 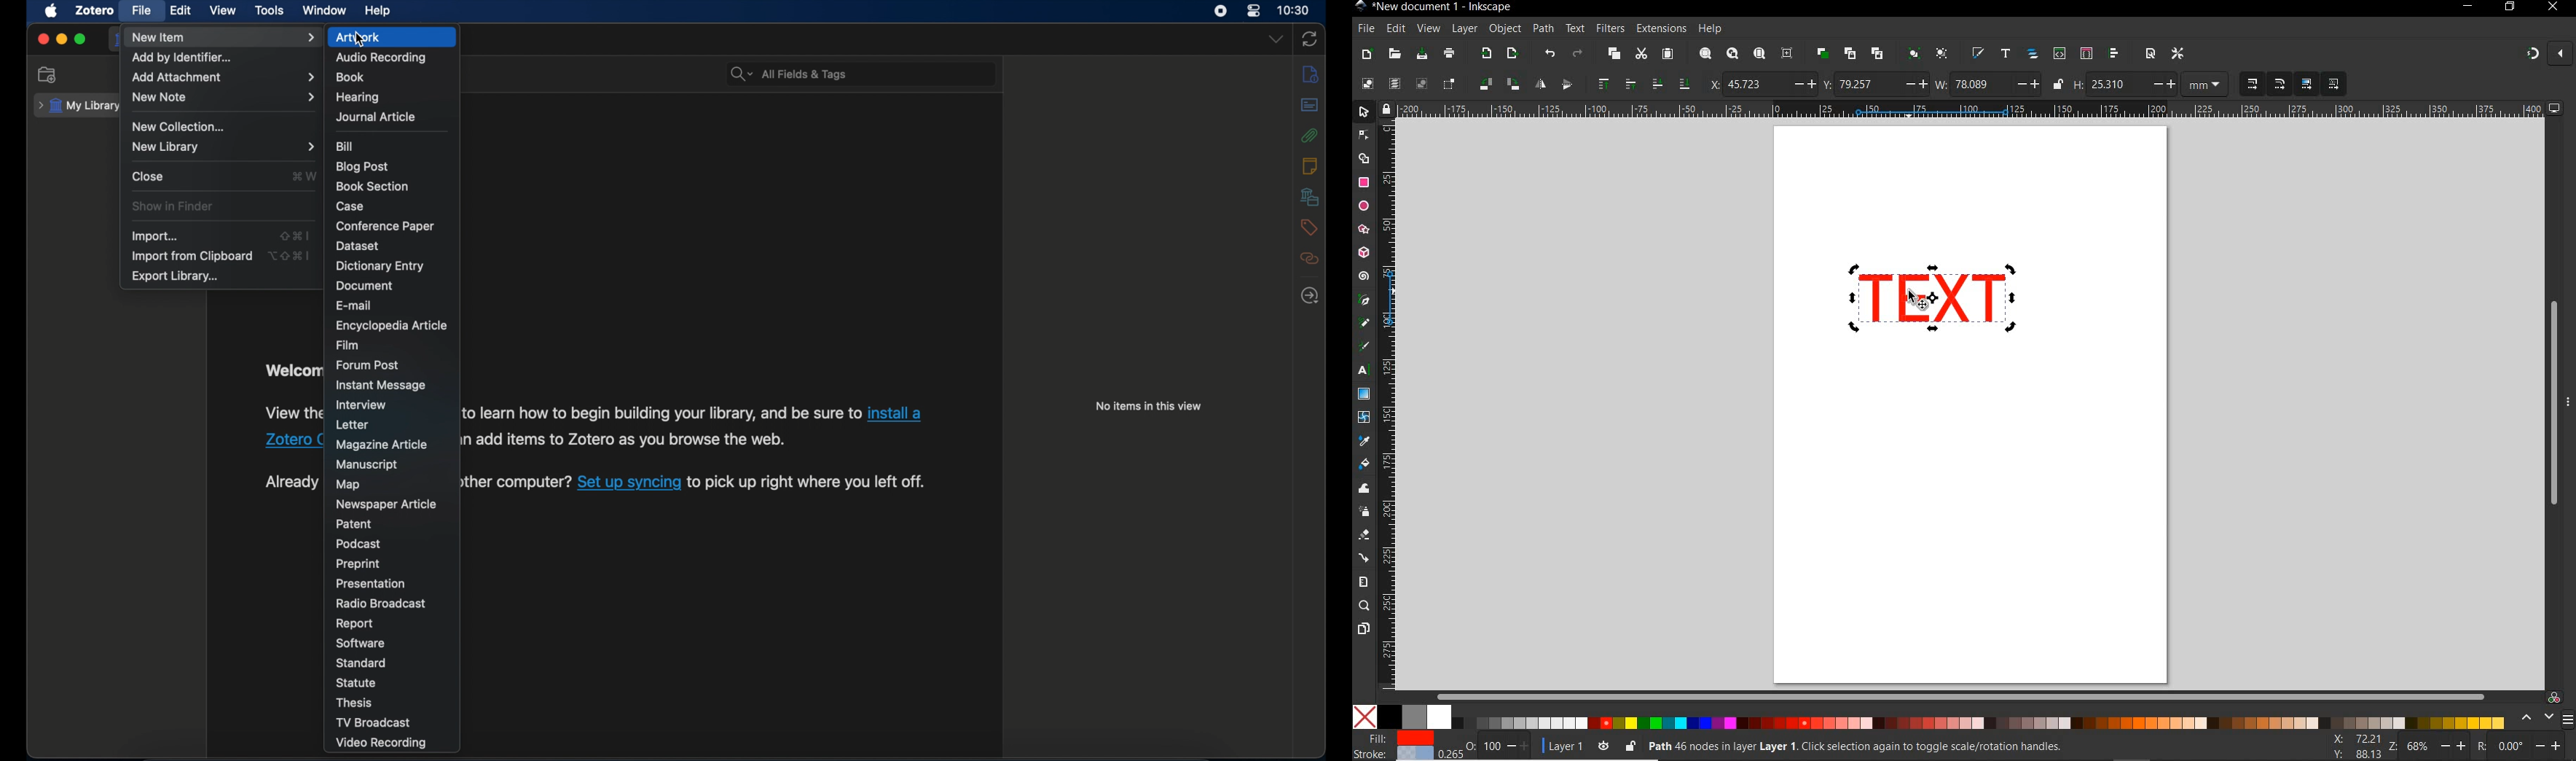 I want to click on hearing, so click(x=358, y=97).